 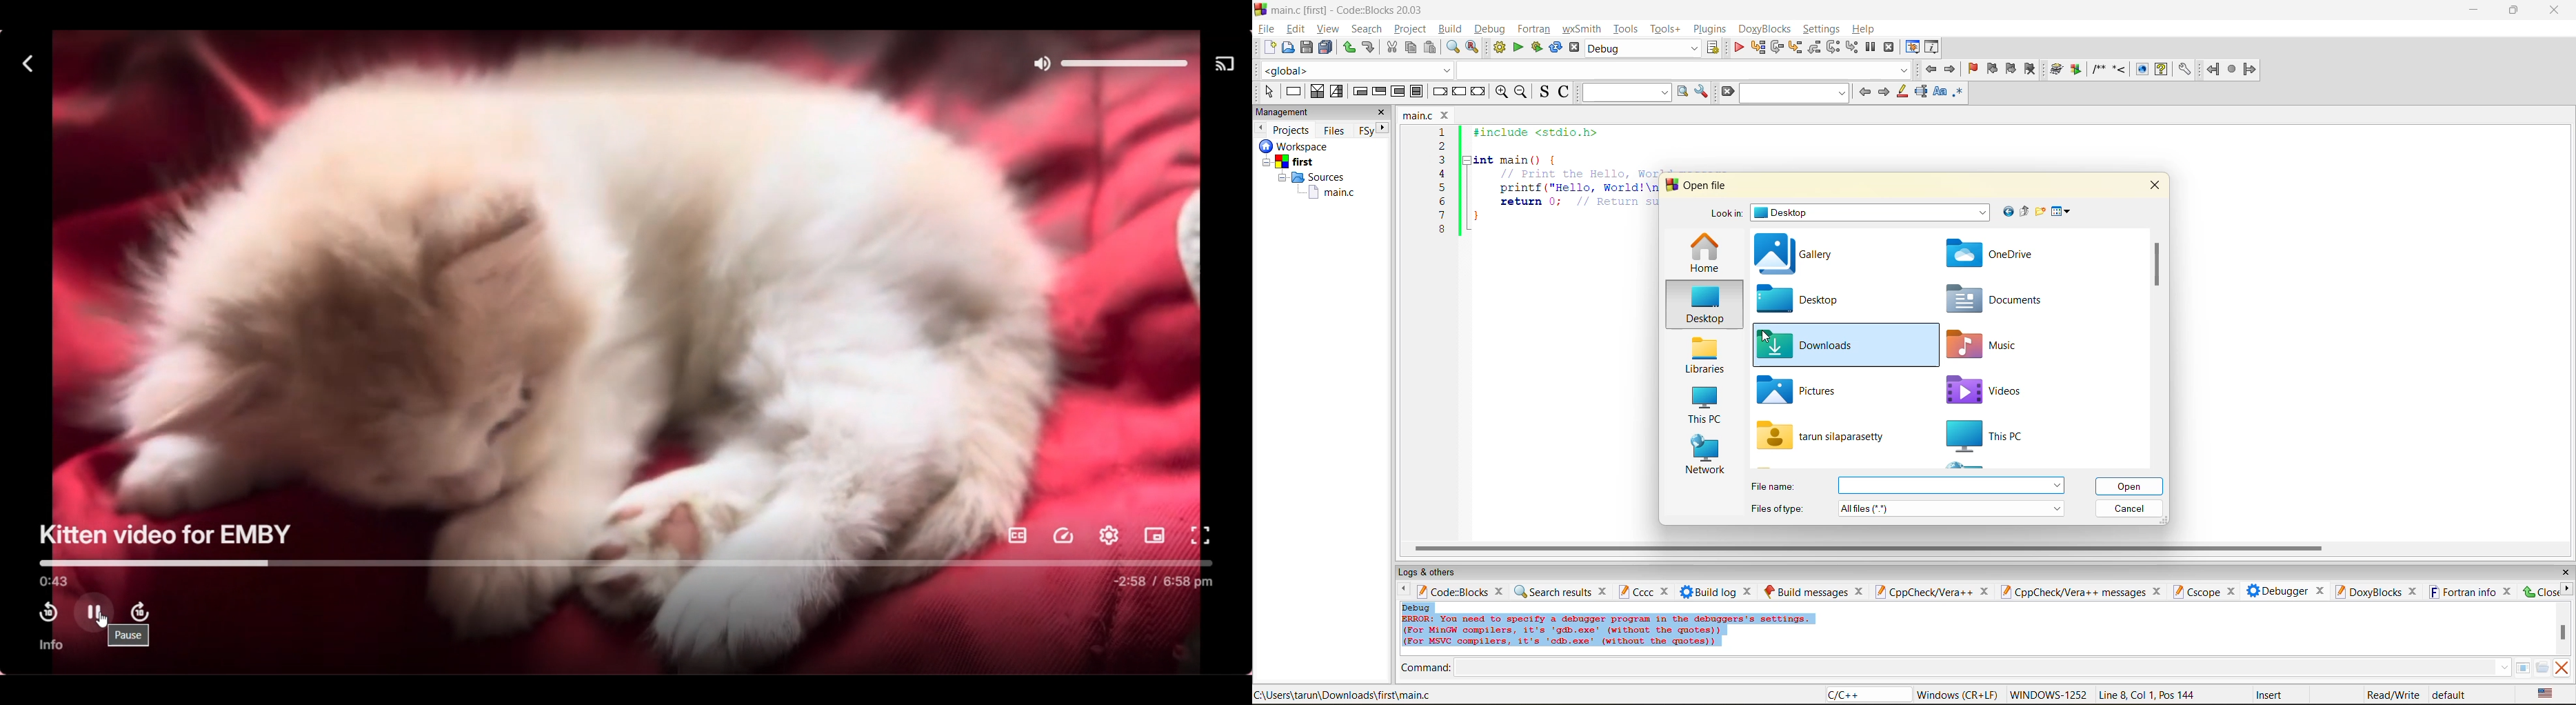 I want to click on 4, so click(x=1442, y=174).